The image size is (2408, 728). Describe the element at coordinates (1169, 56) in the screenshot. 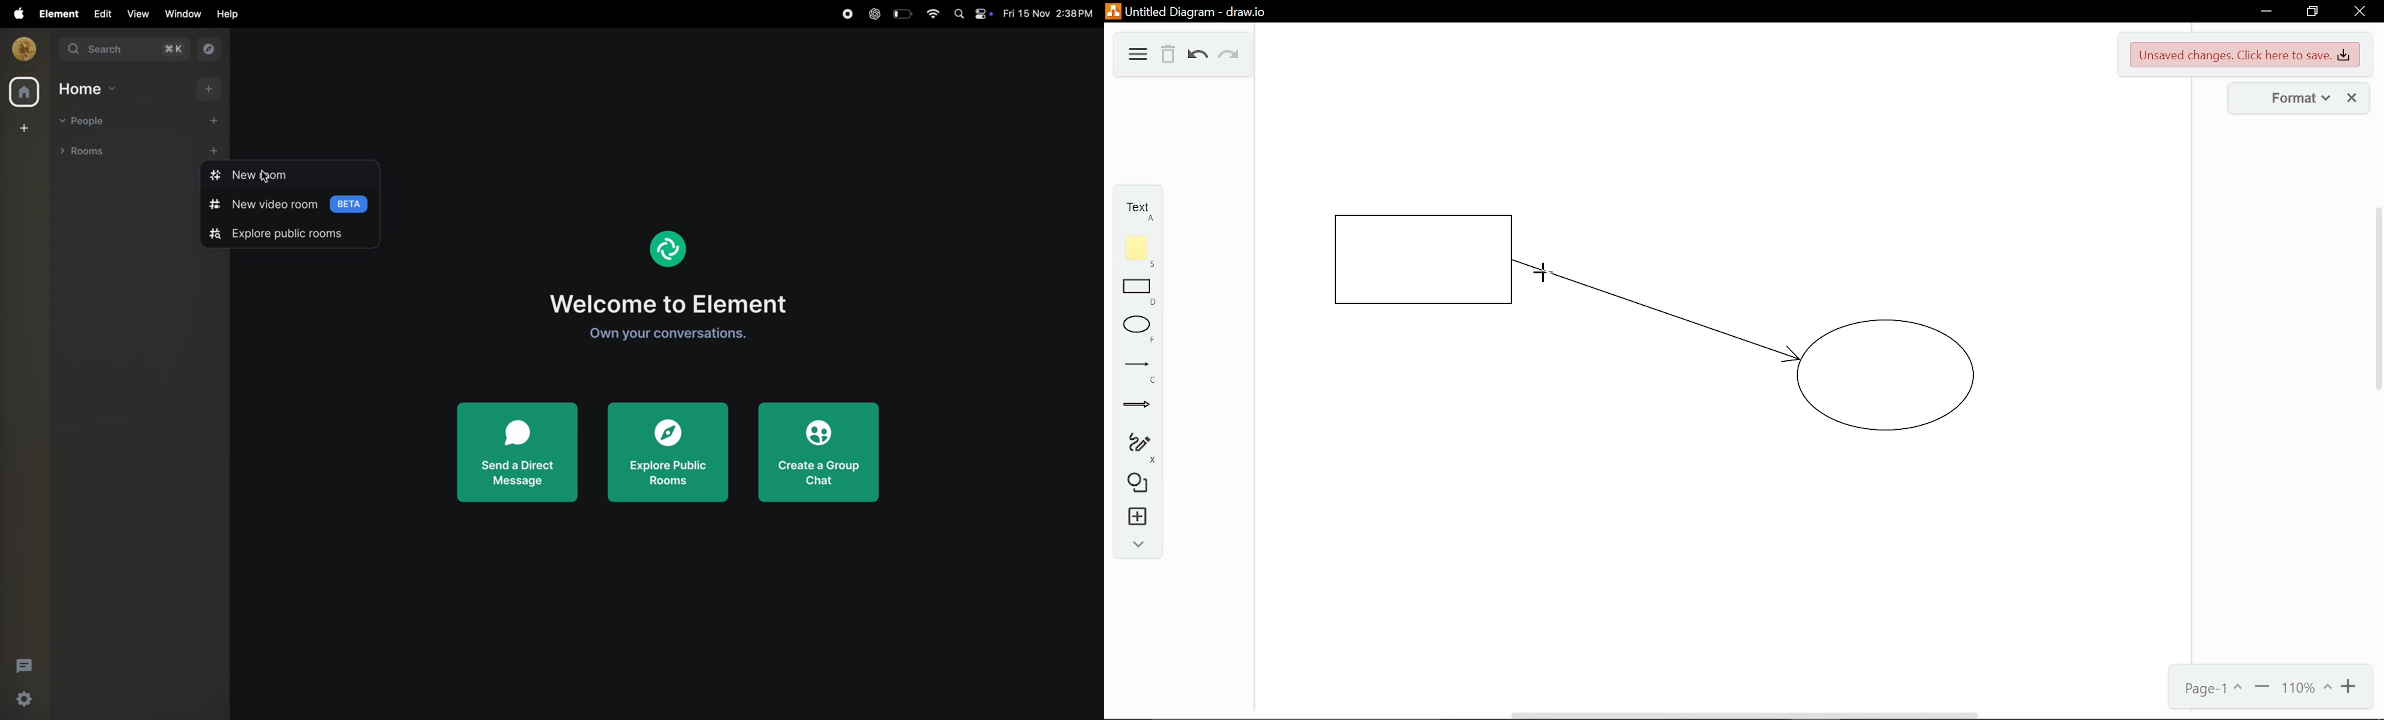

I see `Delete` at that location.